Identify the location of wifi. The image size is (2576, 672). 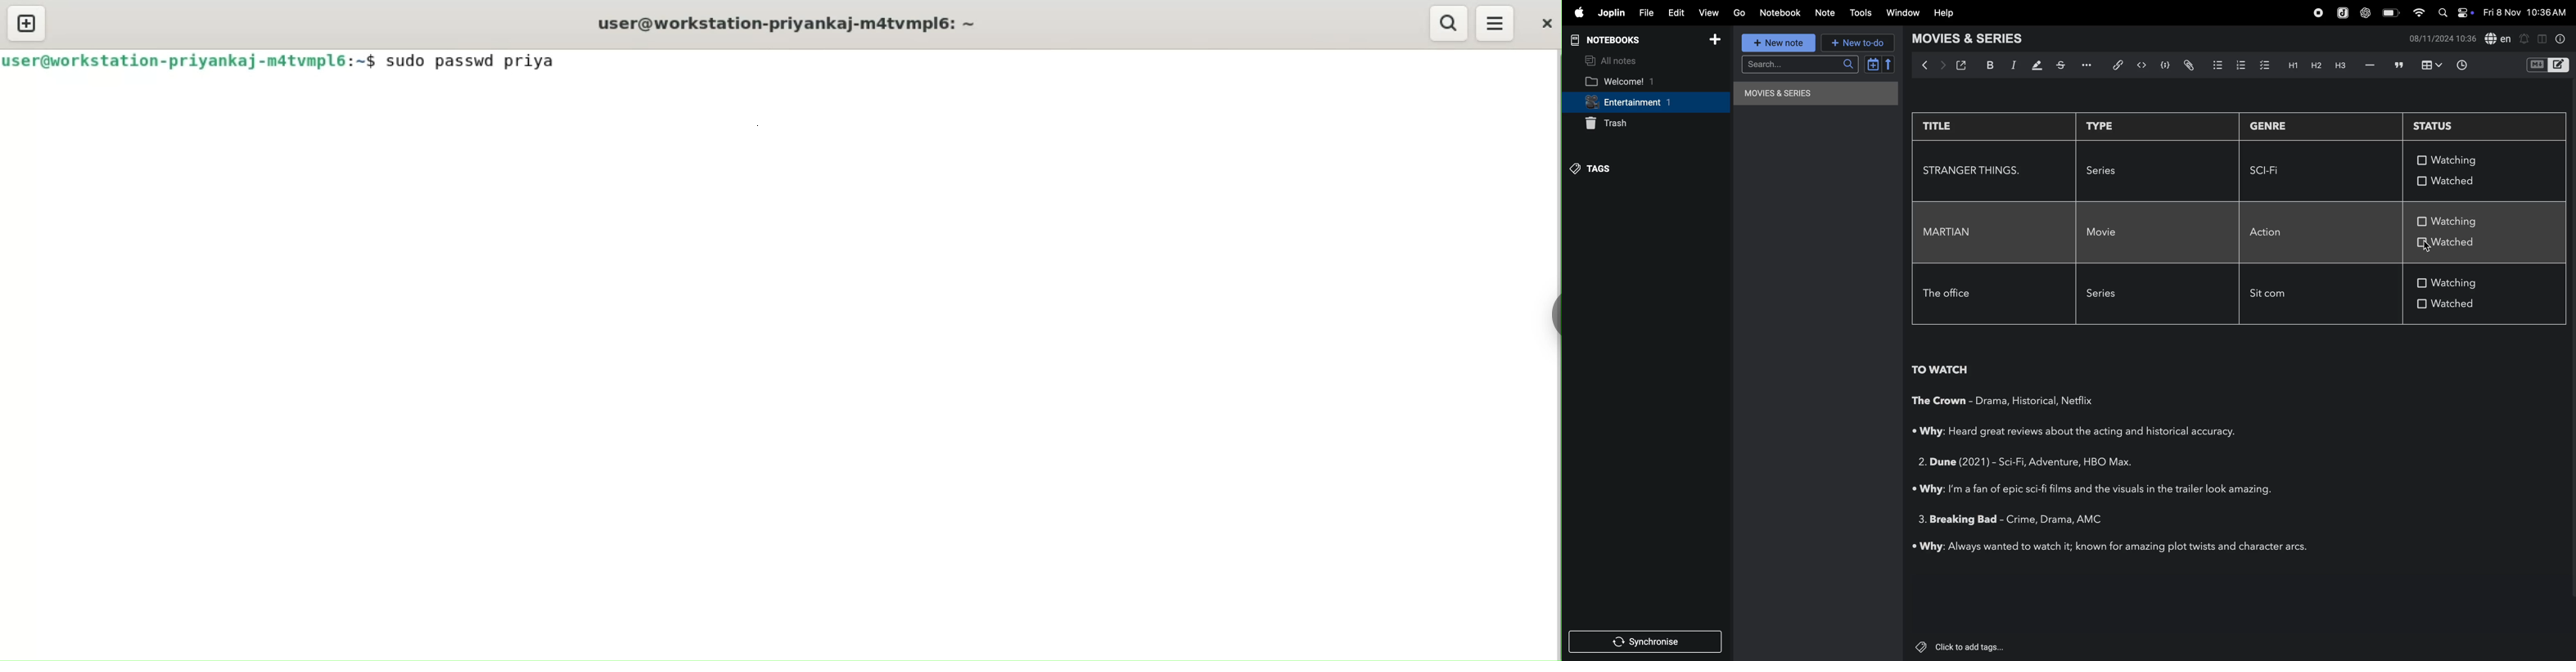
(2420, 15).